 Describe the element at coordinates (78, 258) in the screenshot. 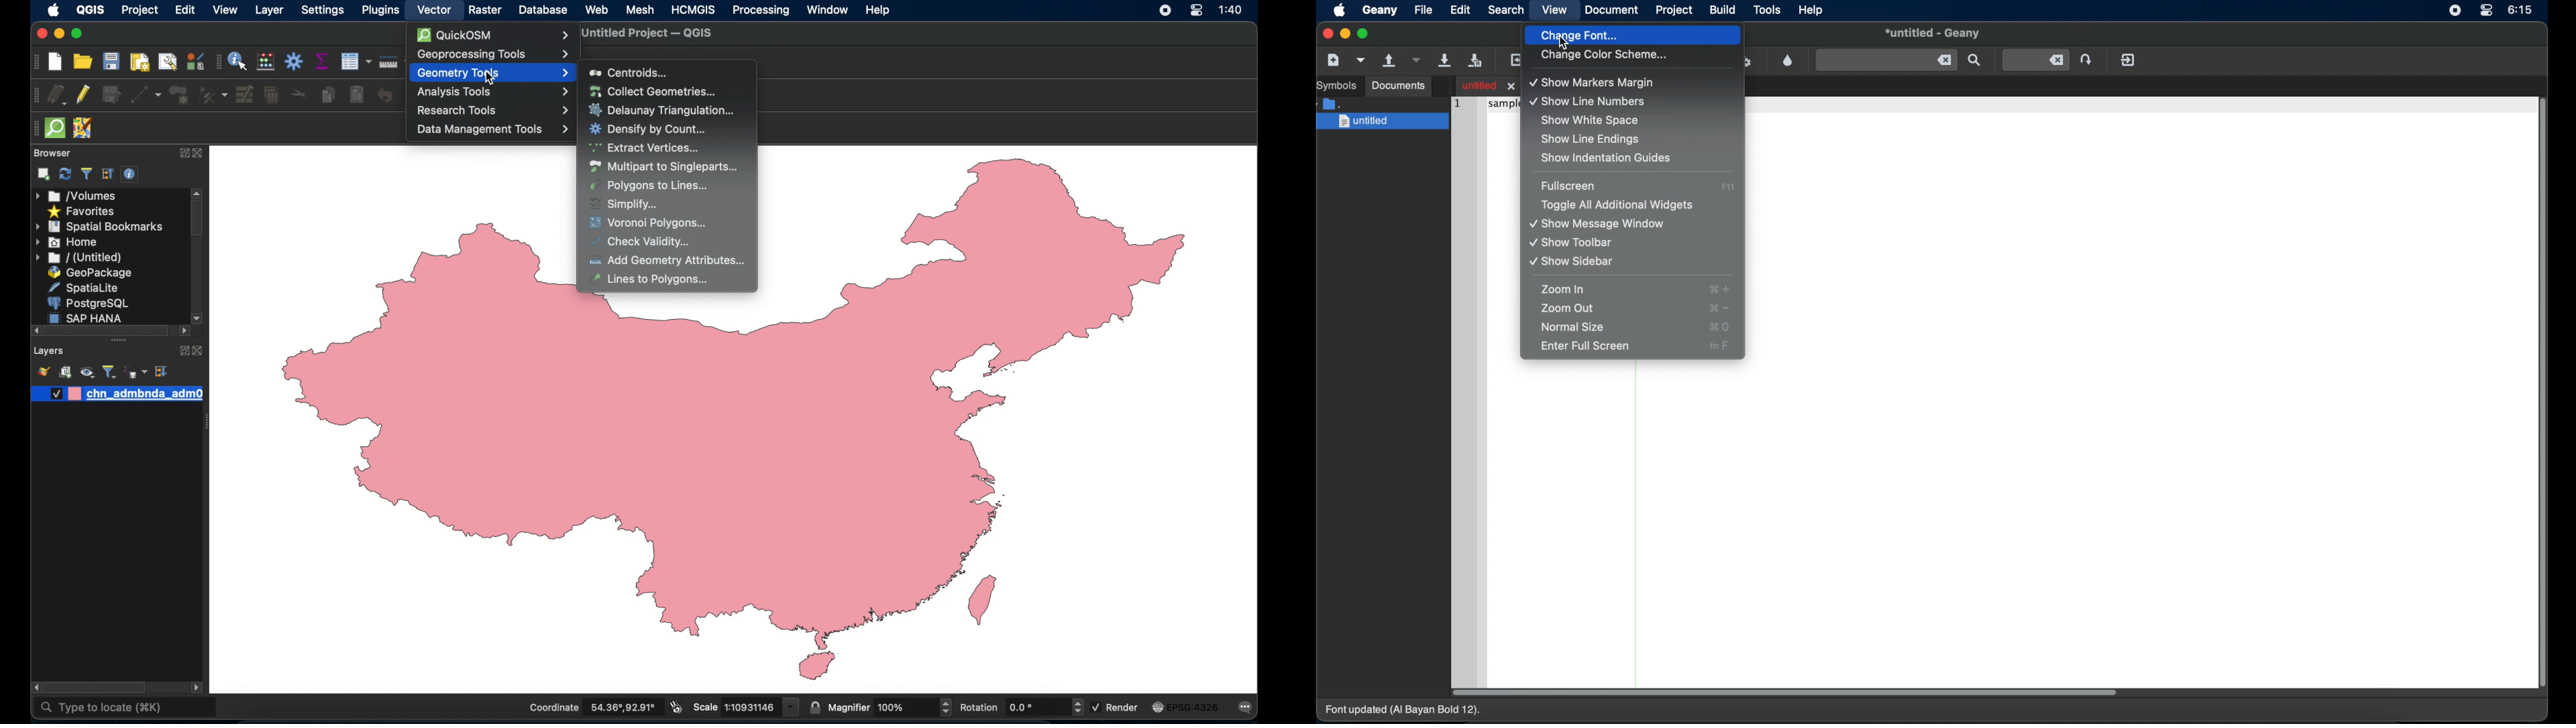

I see `untitled menu` at that location.